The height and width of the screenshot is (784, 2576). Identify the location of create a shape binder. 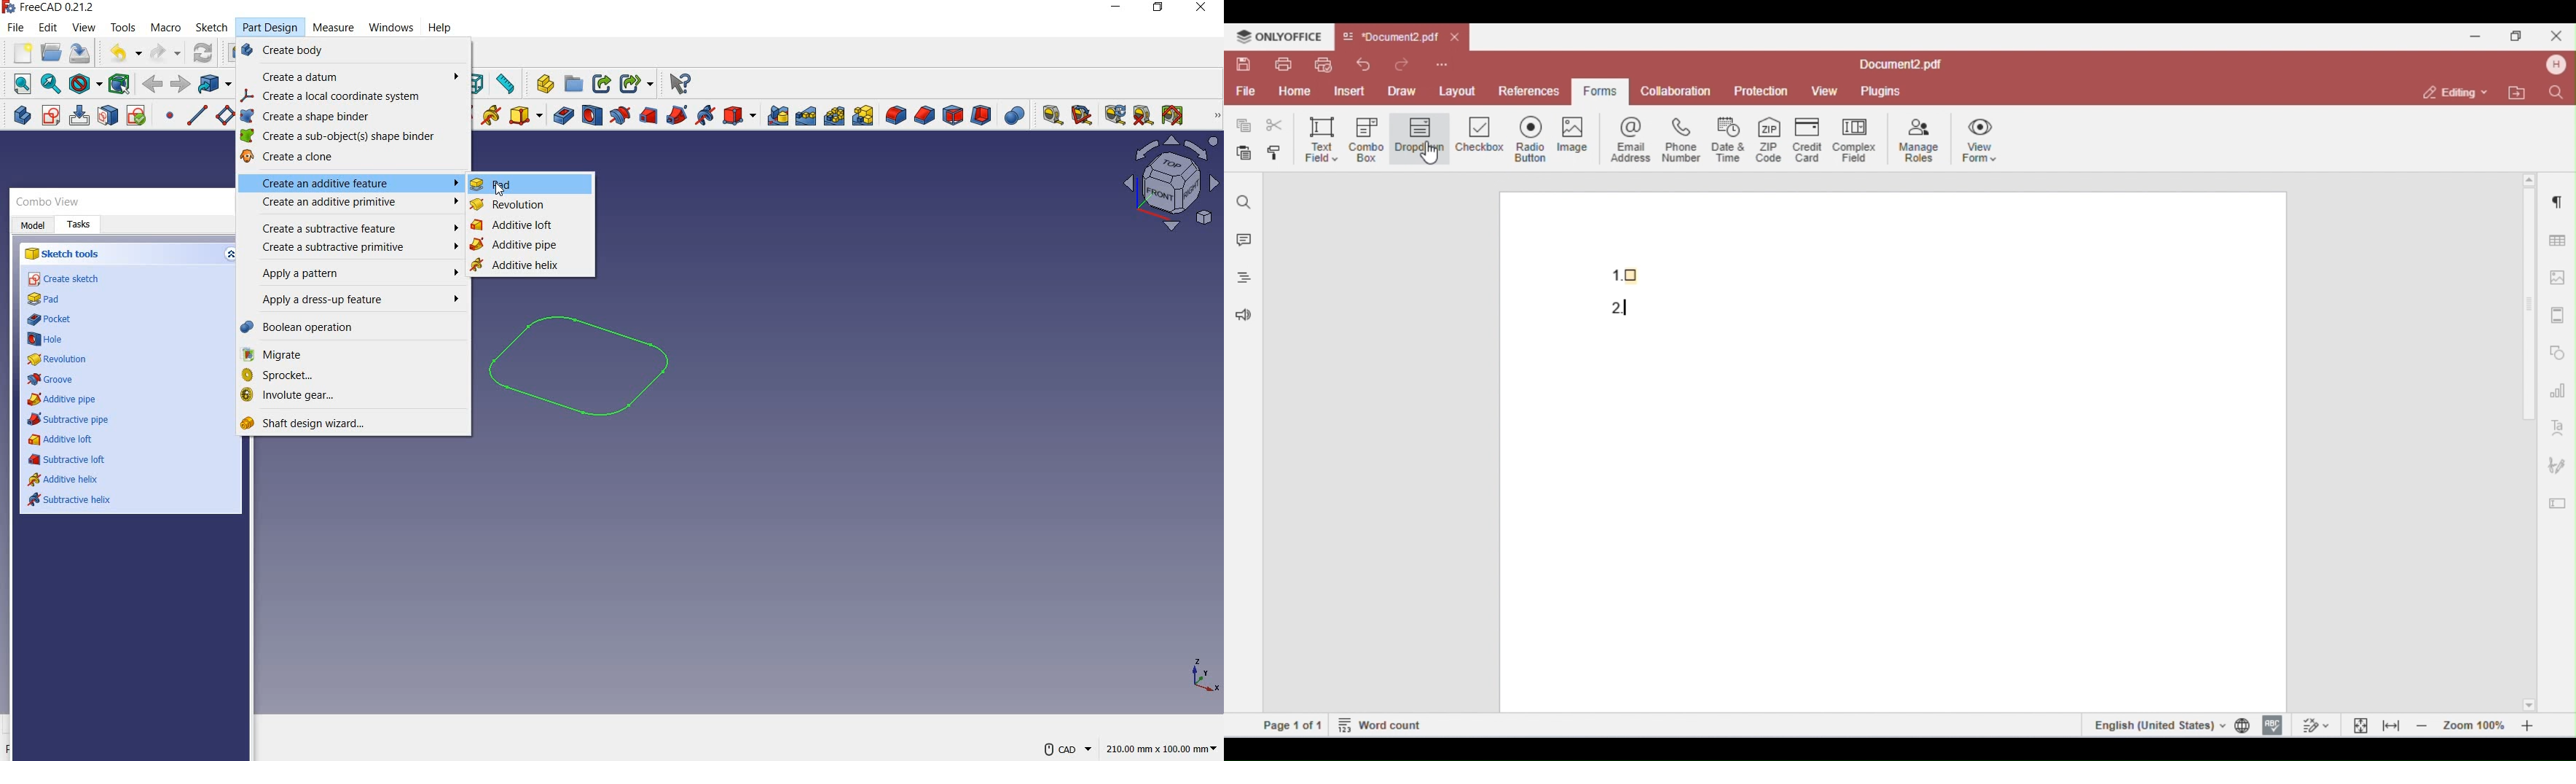
(347, 117).